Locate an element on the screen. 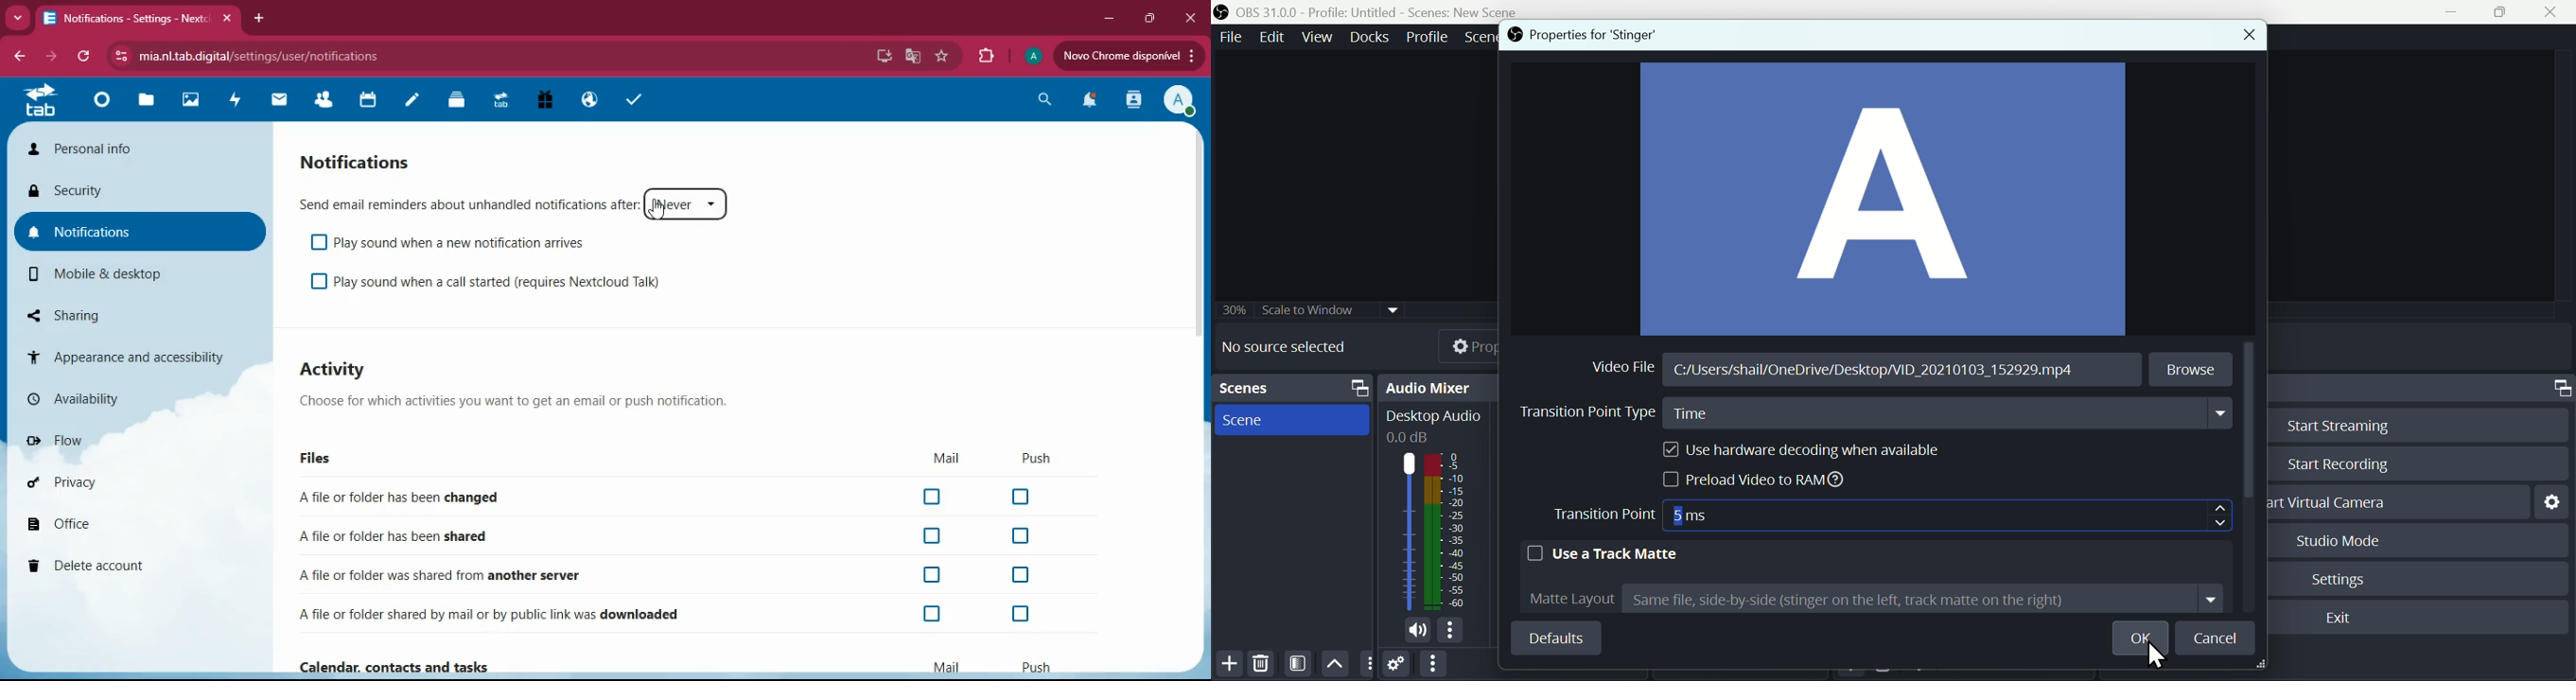  mail is located at coordinates (949, 665).